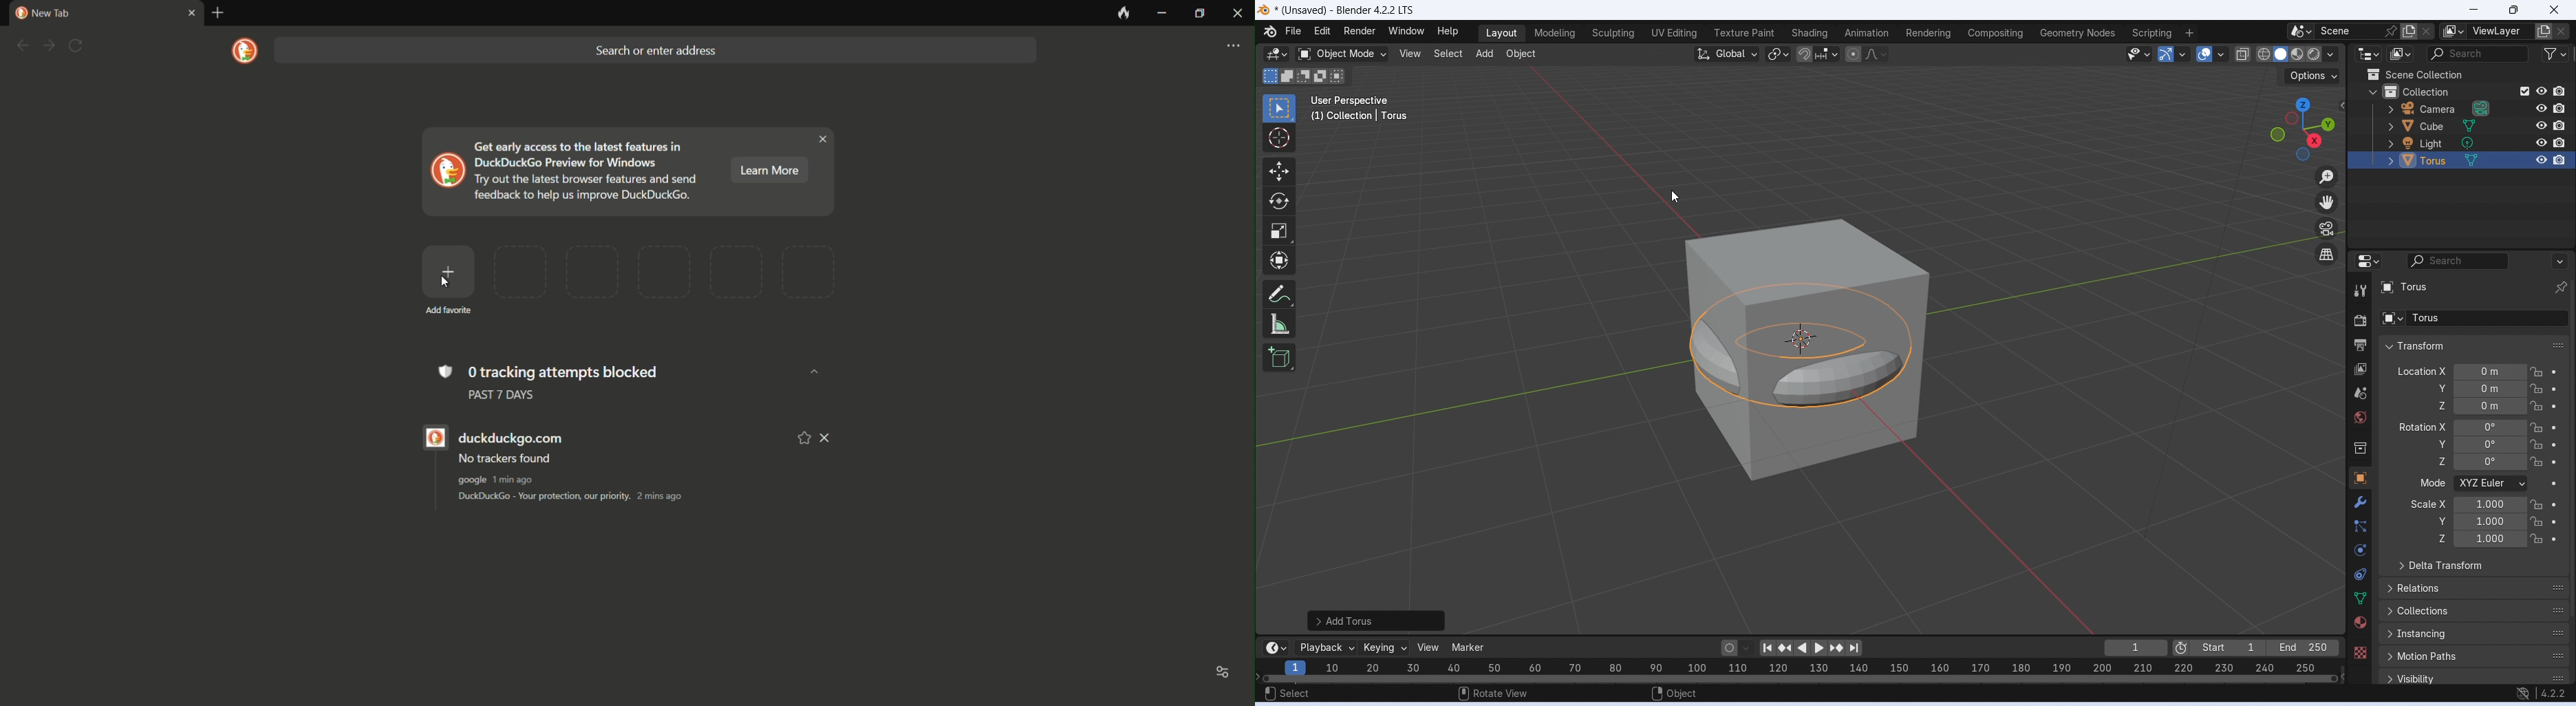  Describe the element at coordinates (1237, 14) in the screenshot. I see `close app` at that location.